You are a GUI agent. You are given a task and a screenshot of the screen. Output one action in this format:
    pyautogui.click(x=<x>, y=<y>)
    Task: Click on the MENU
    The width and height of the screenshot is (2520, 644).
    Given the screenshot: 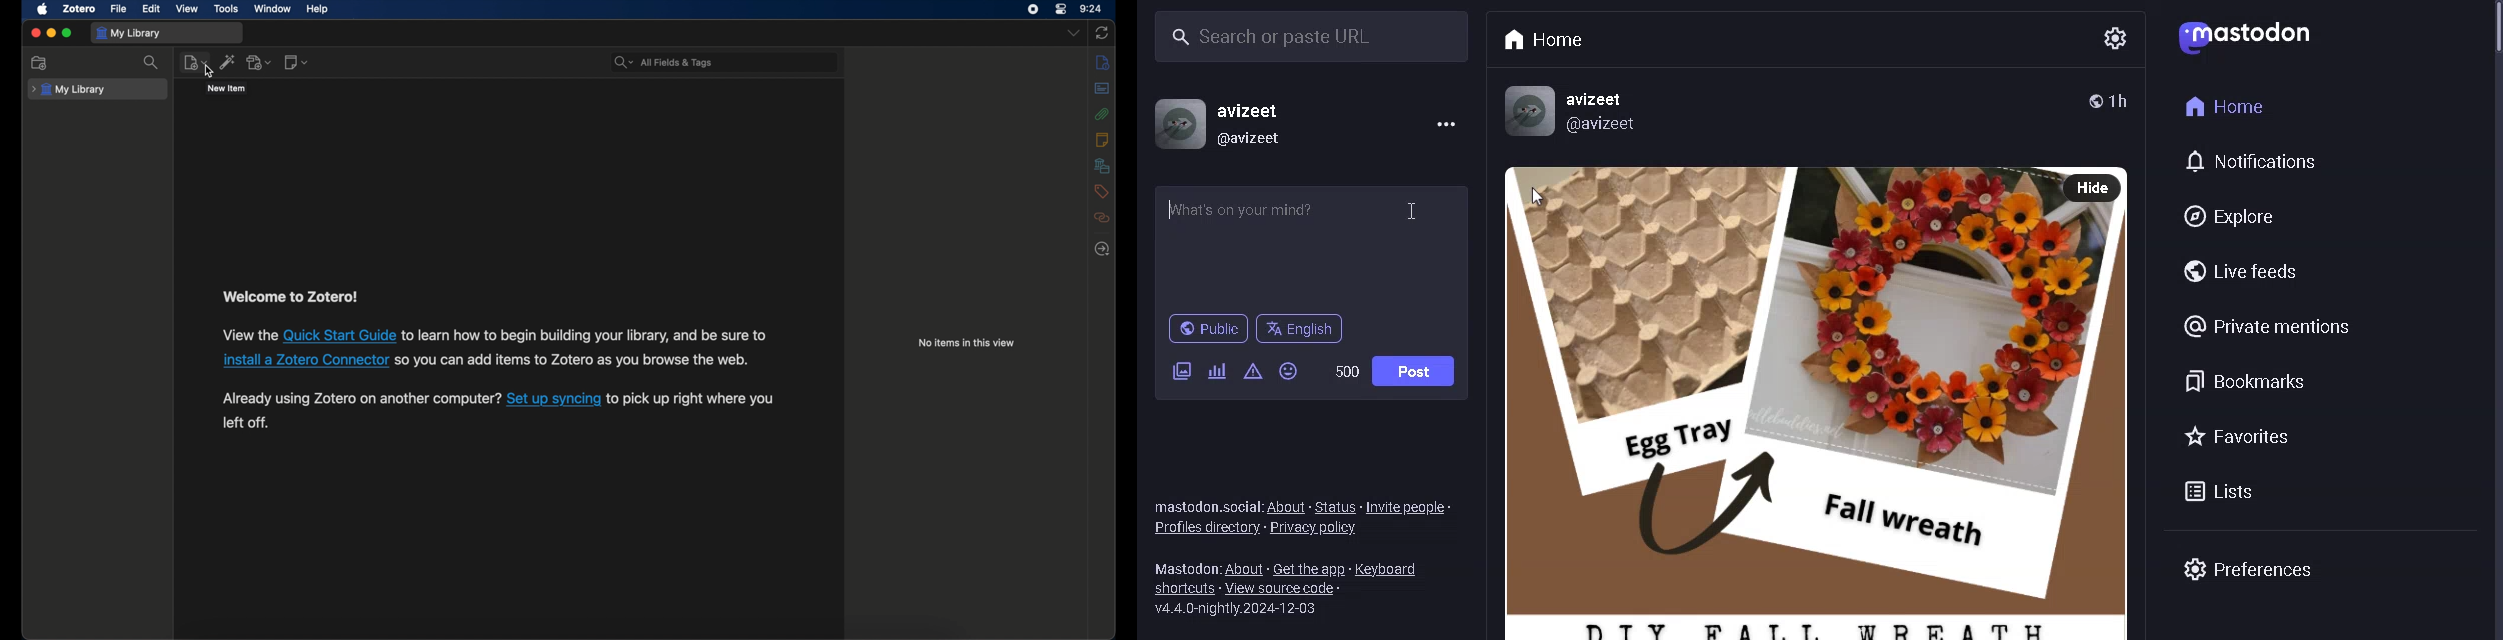 What is the action you would take?
    pyautogui.click(x=1442, y=127)
    